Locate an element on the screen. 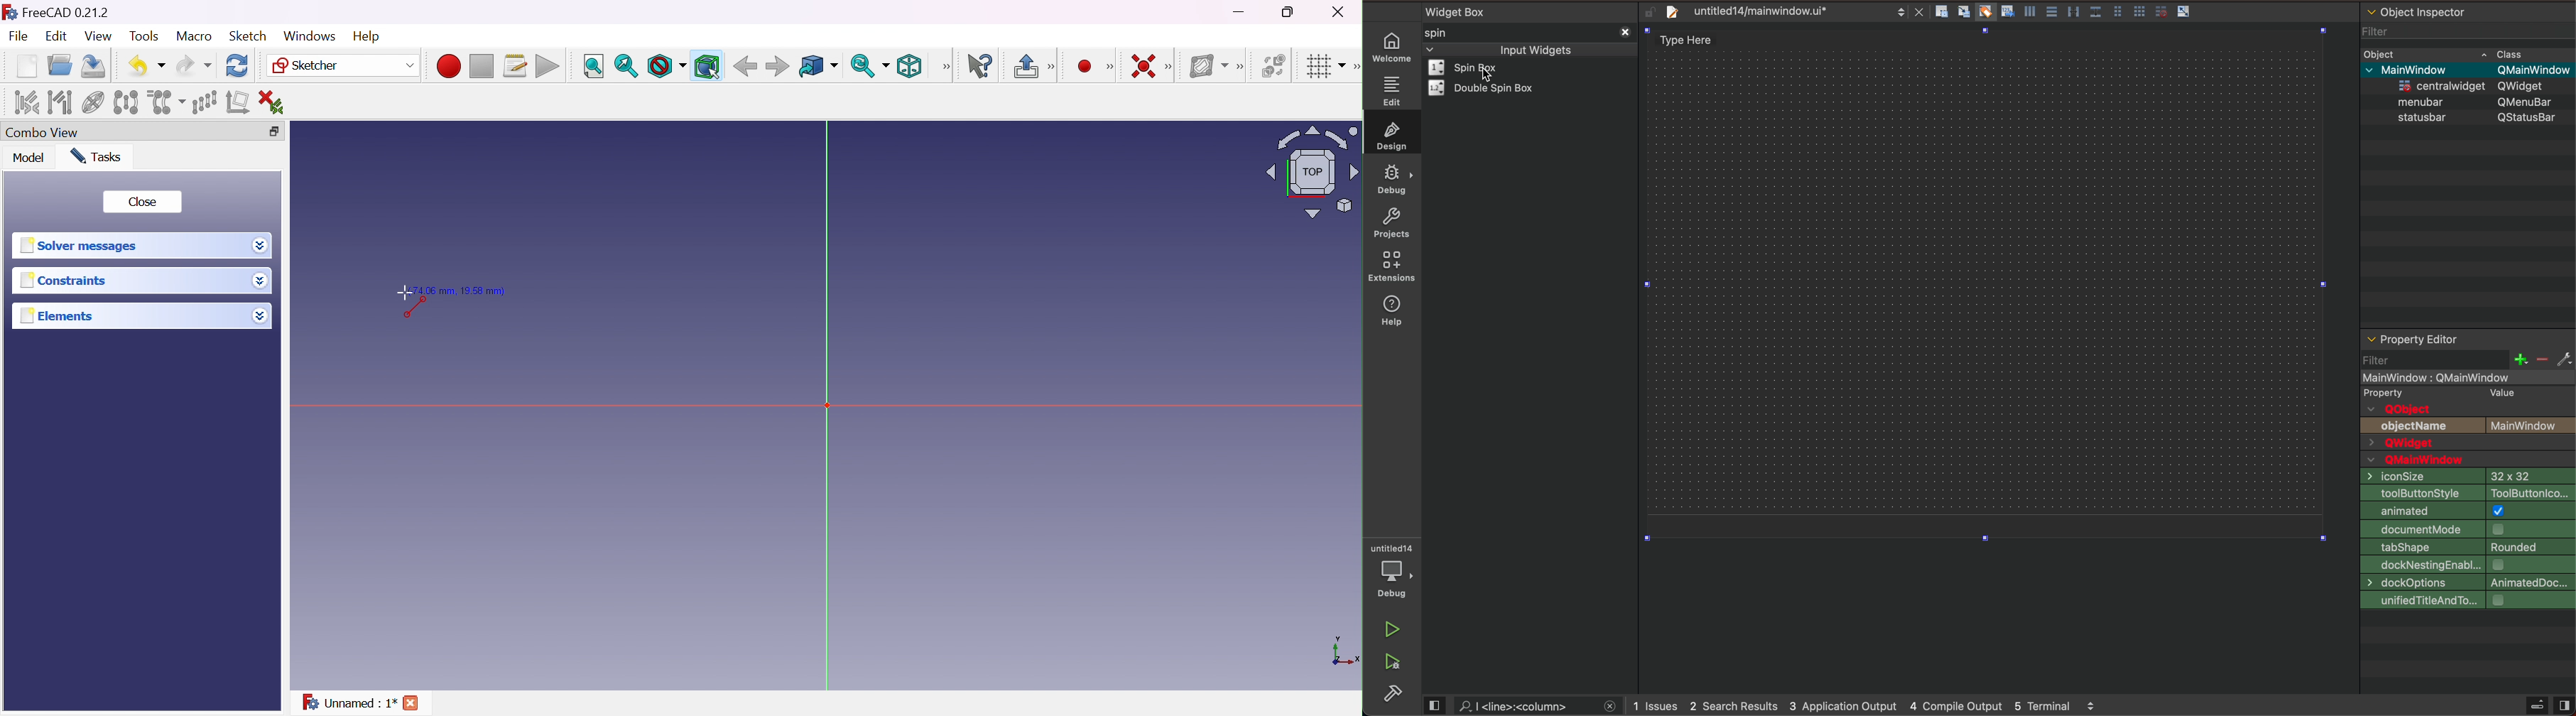 The image size is (2576, 728). Refresh is located at coordinates (238, 66).